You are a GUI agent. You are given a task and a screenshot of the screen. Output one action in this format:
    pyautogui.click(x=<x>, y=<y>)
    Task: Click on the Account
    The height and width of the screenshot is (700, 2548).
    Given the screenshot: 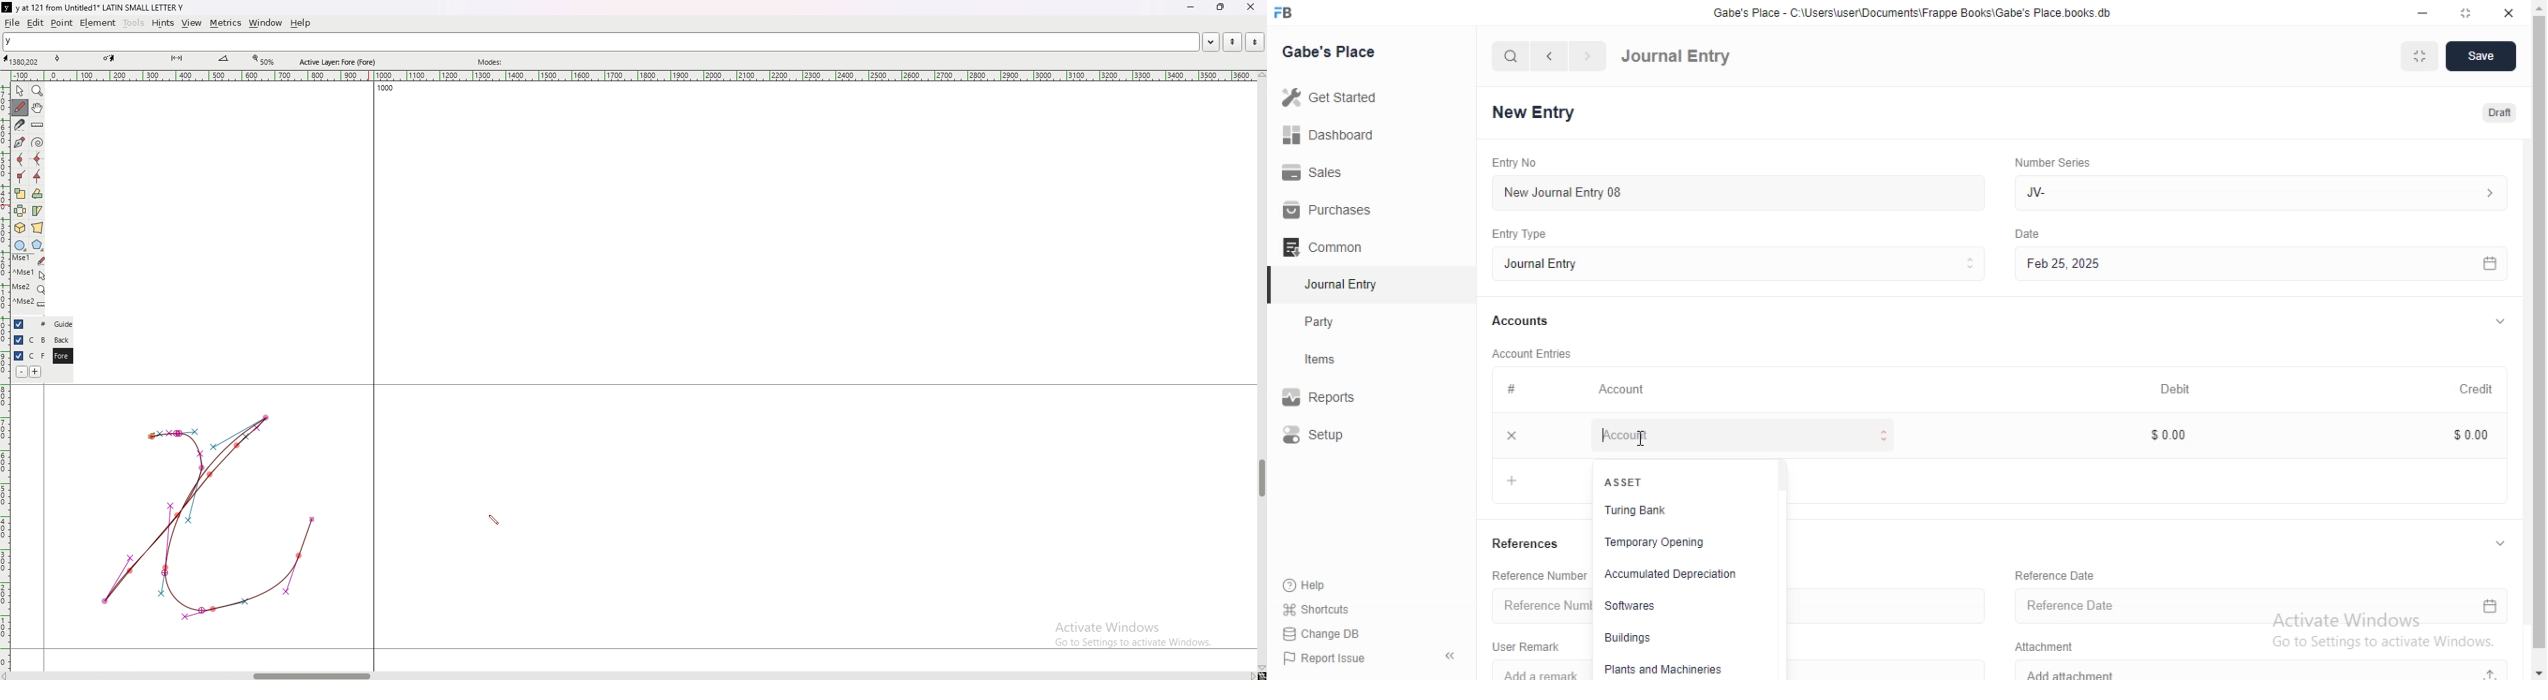 What is the action you would take?
    pyautogui.click(x=1740, y=435)
    